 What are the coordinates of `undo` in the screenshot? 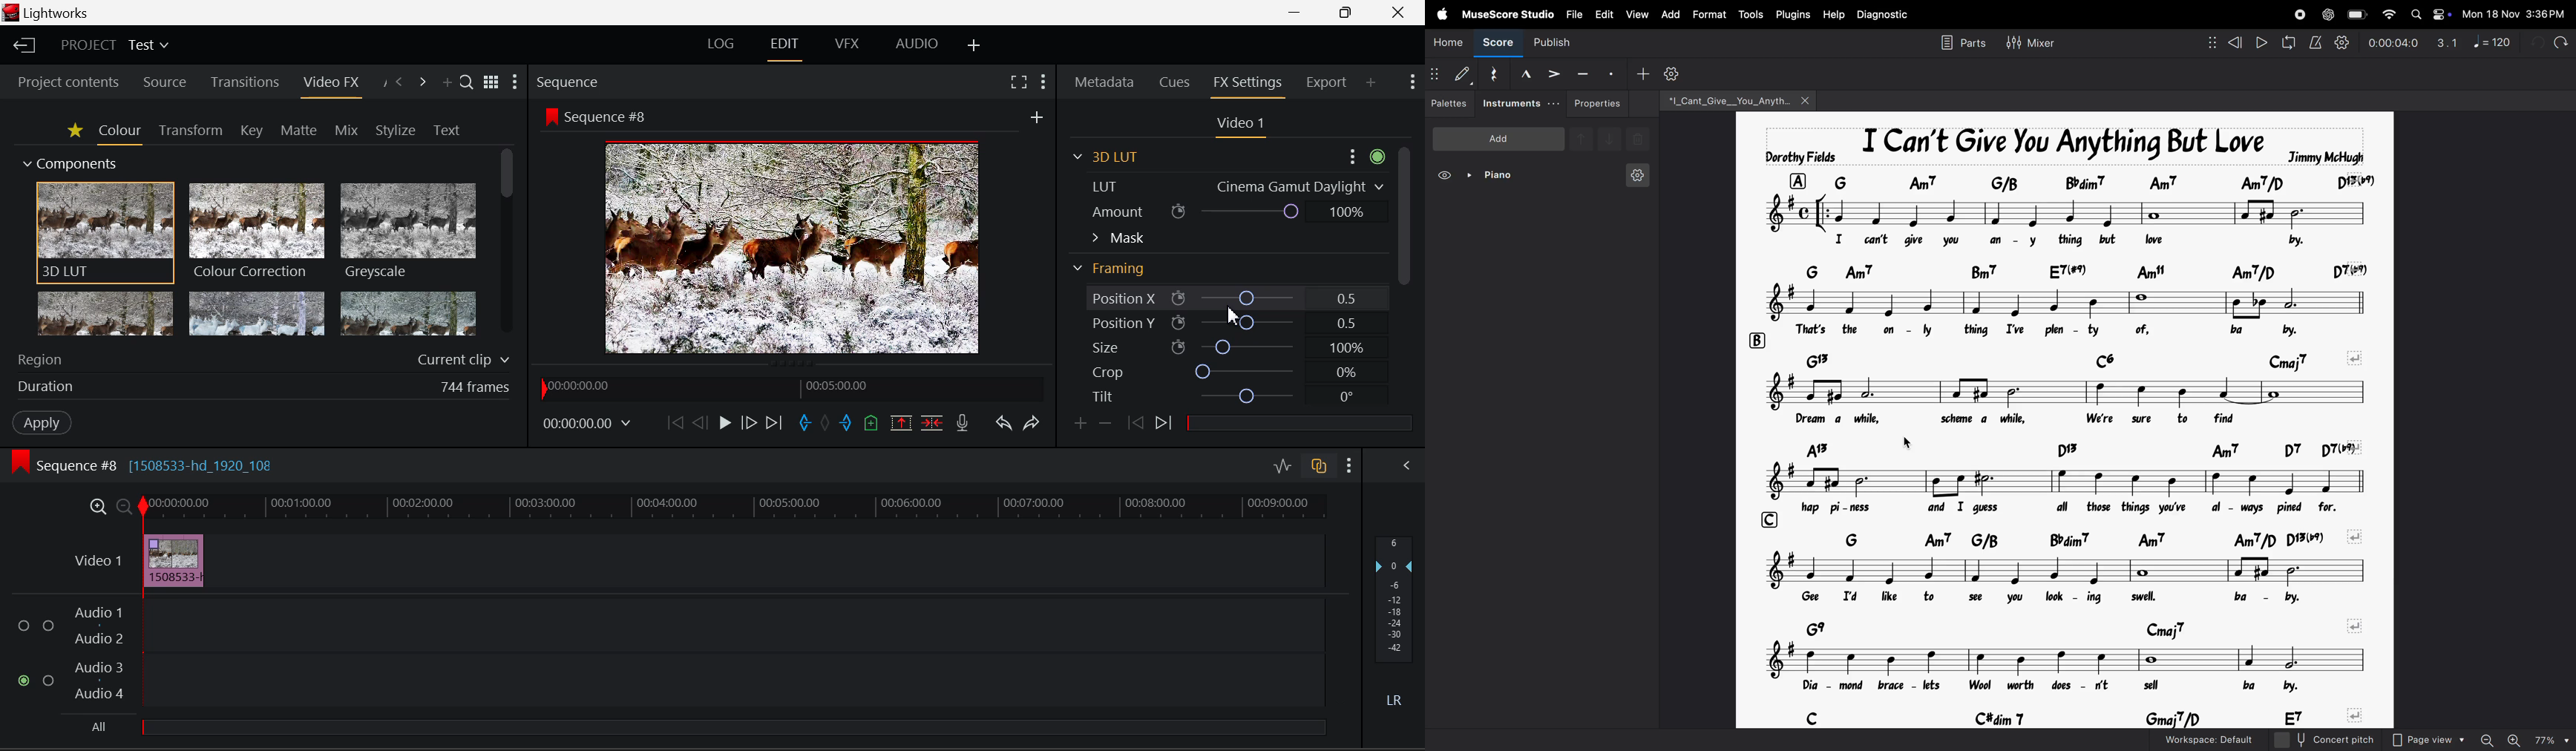 It's located at (2536, 43).